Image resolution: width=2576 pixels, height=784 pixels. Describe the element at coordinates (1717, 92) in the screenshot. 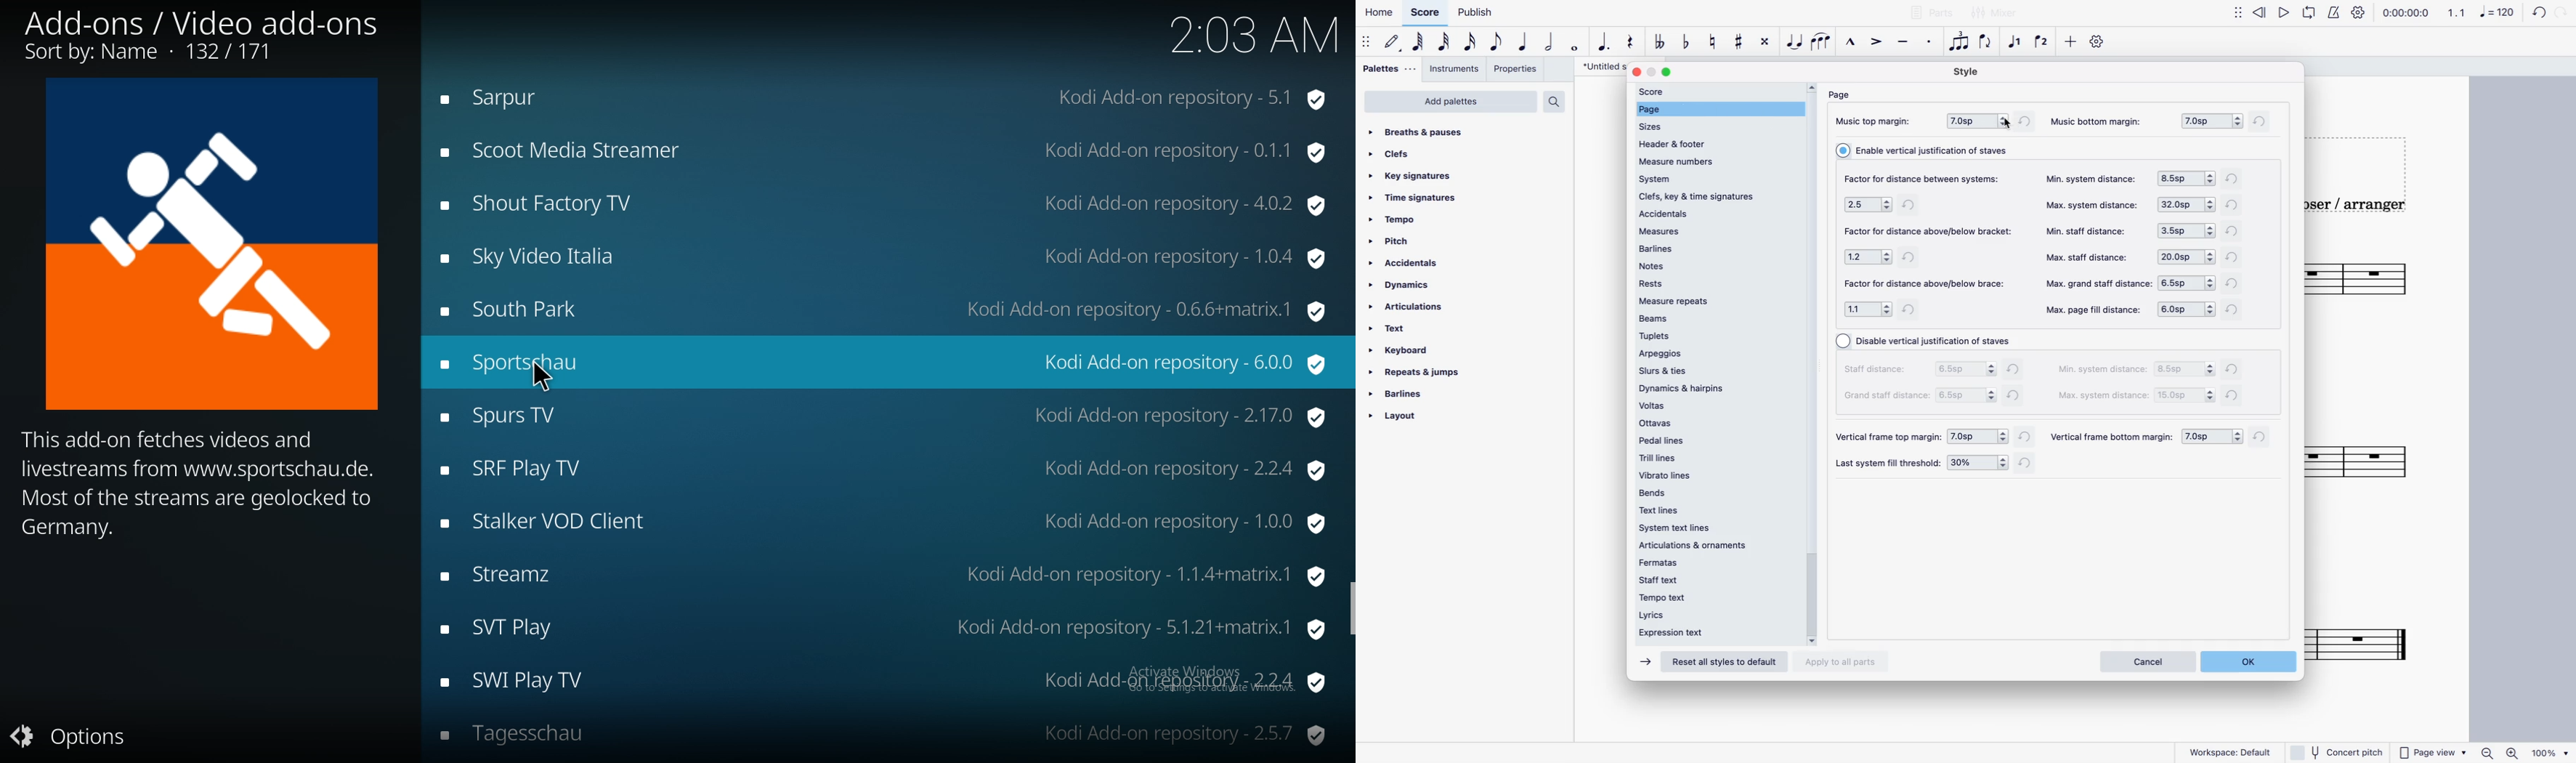

I see `score` at that location.